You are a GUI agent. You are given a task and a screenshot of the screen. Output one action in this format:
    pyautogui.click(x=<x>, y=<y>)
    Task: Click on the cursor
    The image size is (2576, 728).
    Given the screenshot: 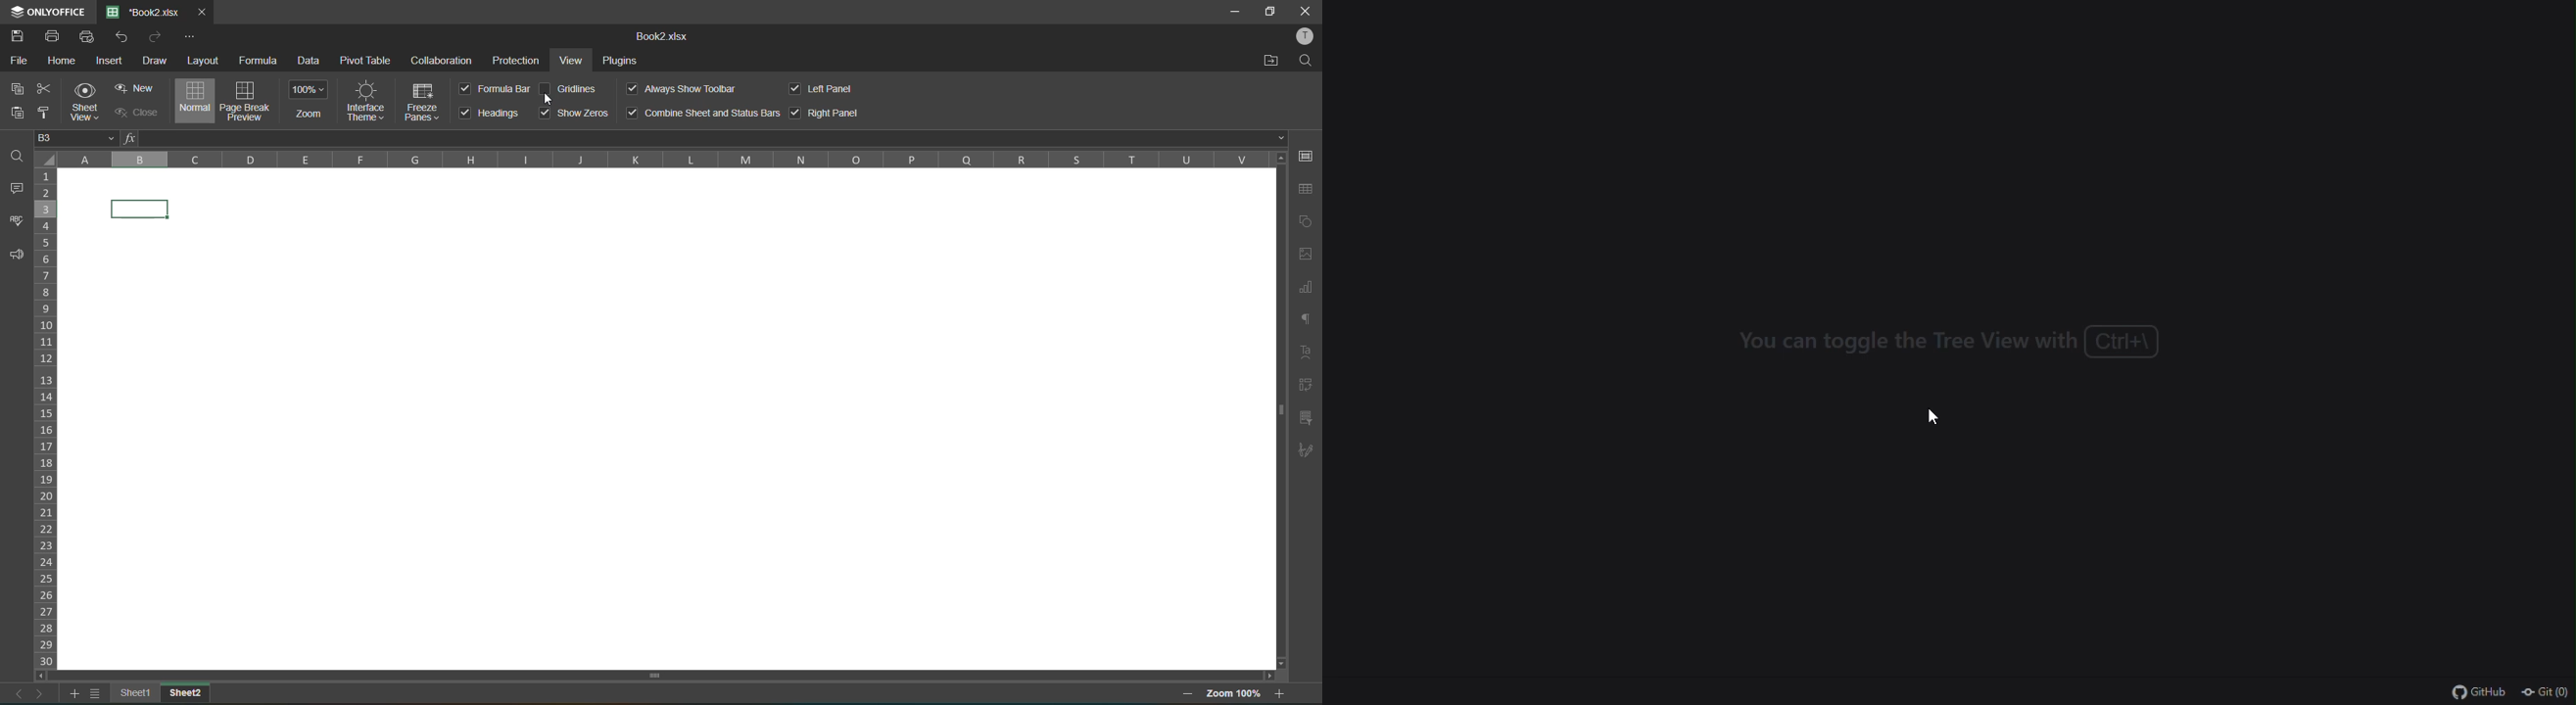 What is the action you would take?
    pyautogui.click(x=548, y=102)
    